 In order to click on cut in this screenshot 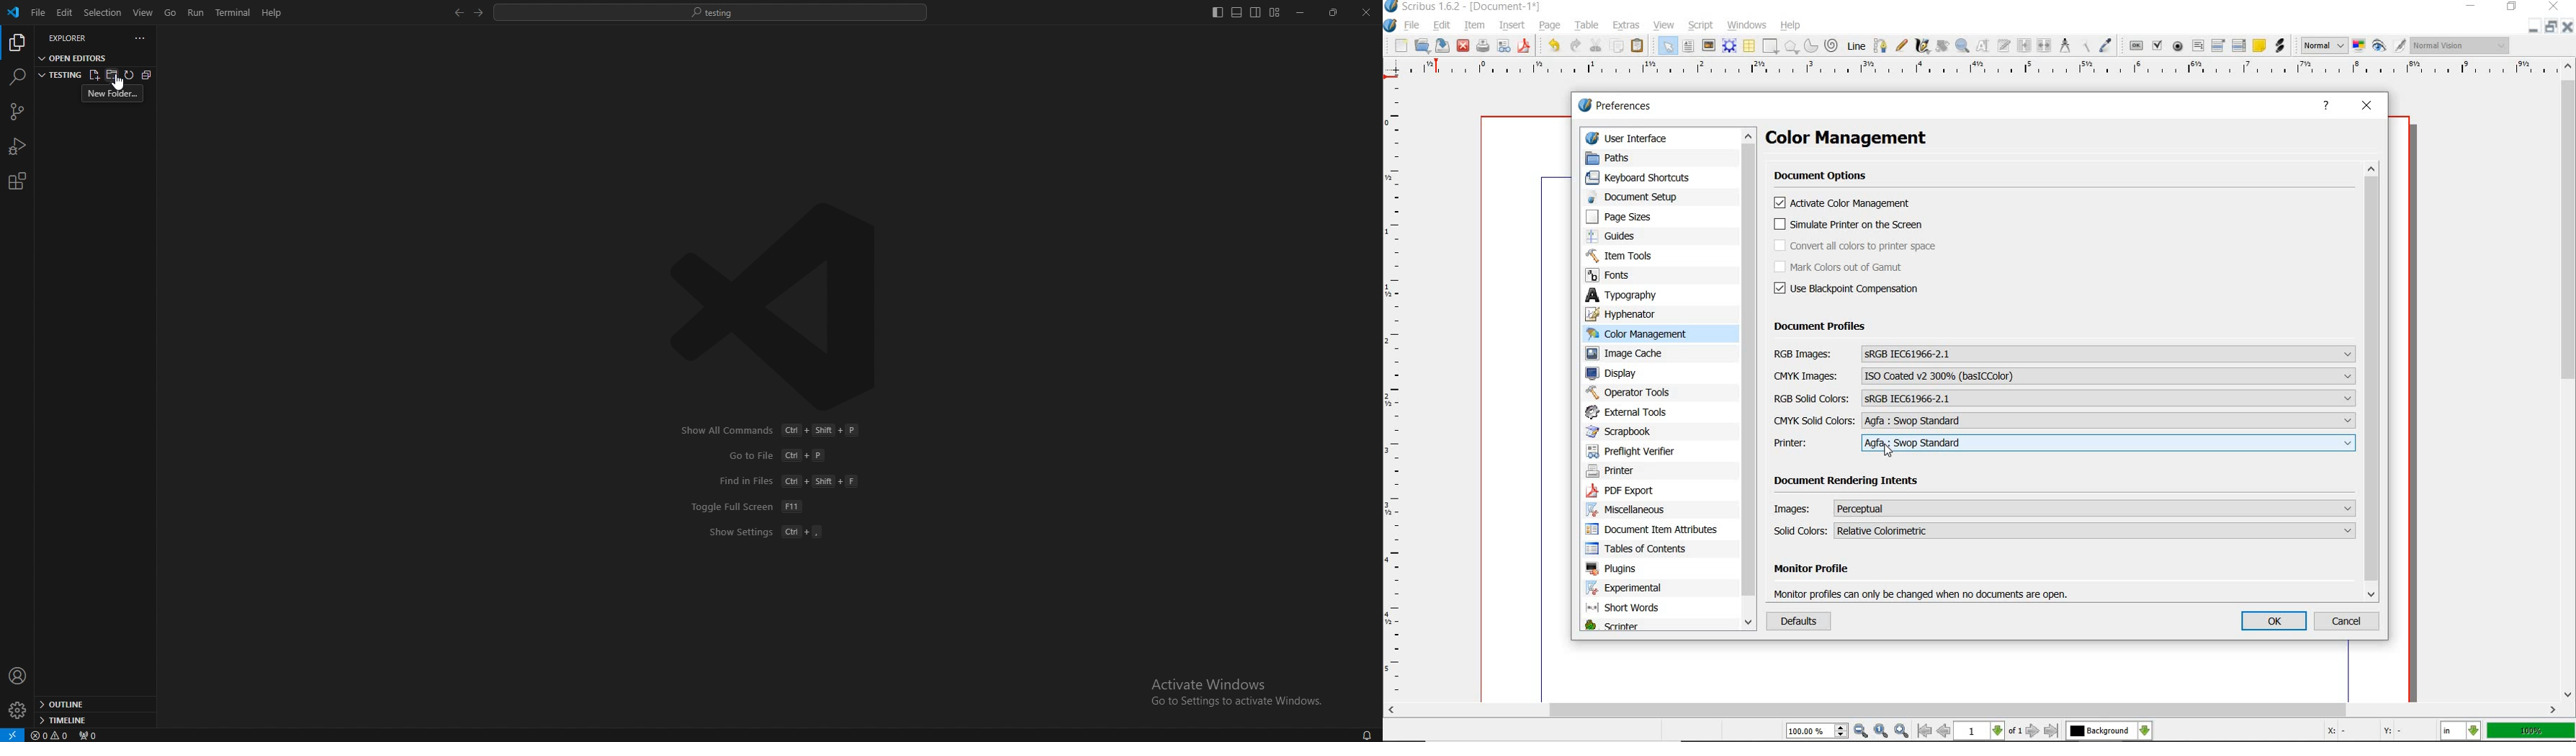, I will do `click(1596, 45)`.